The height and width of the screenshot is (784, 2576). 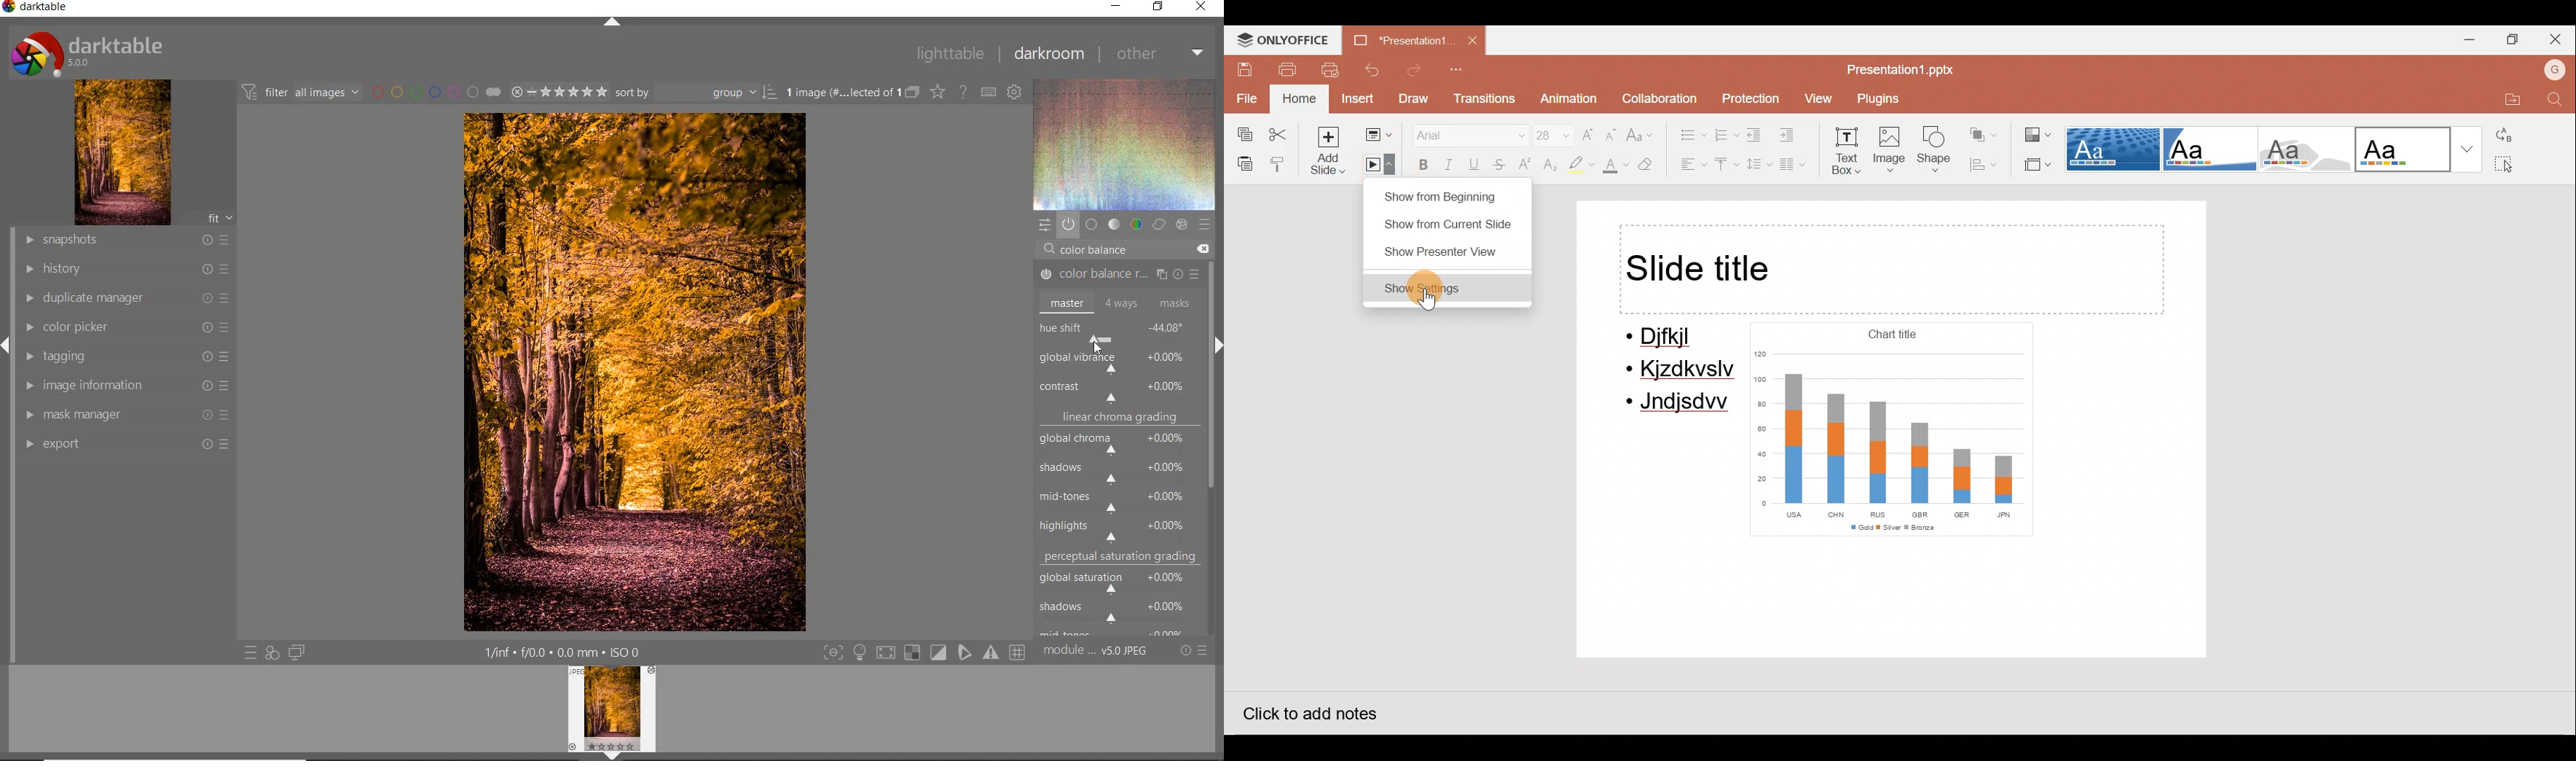 I want to click on Dotted, so click(x=2114, y=150).